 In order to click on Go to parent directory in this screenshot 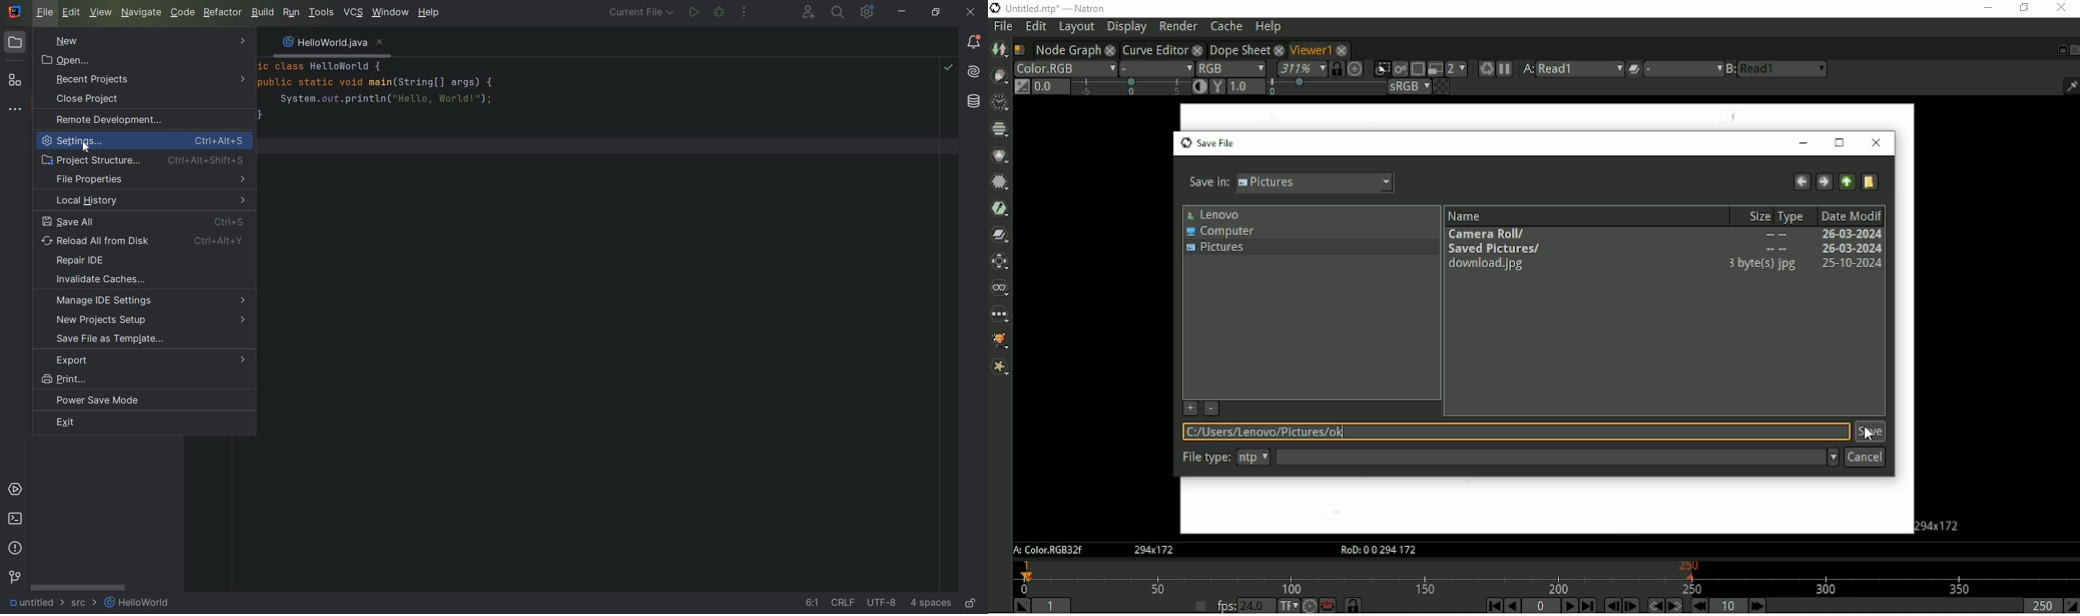, I will do `click(1846, 182)`.